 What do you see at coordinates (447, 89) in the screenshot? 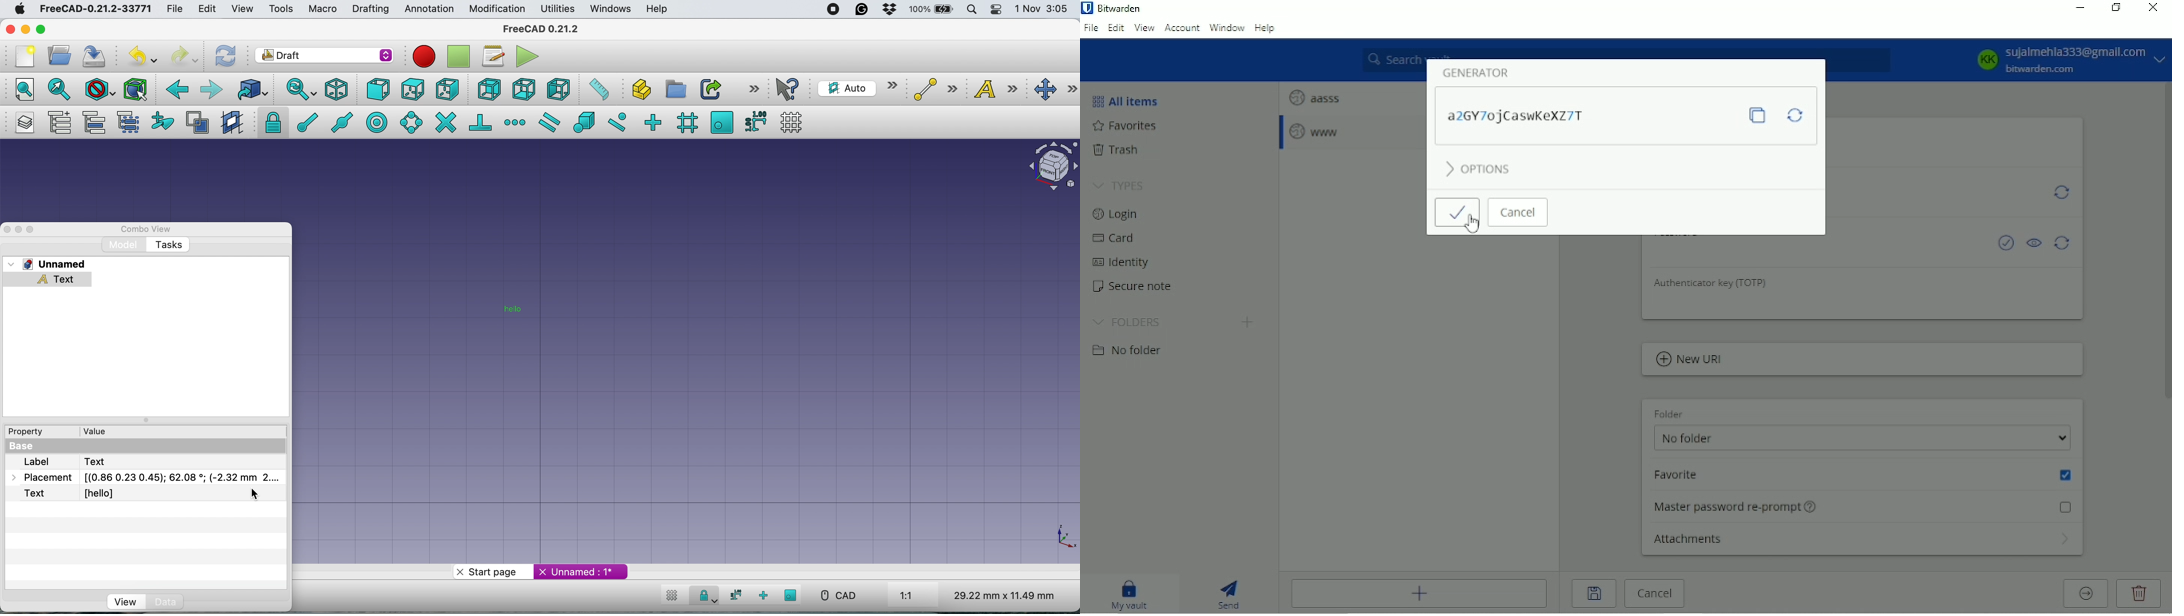
I see `right` at bounding box center [447, 89].